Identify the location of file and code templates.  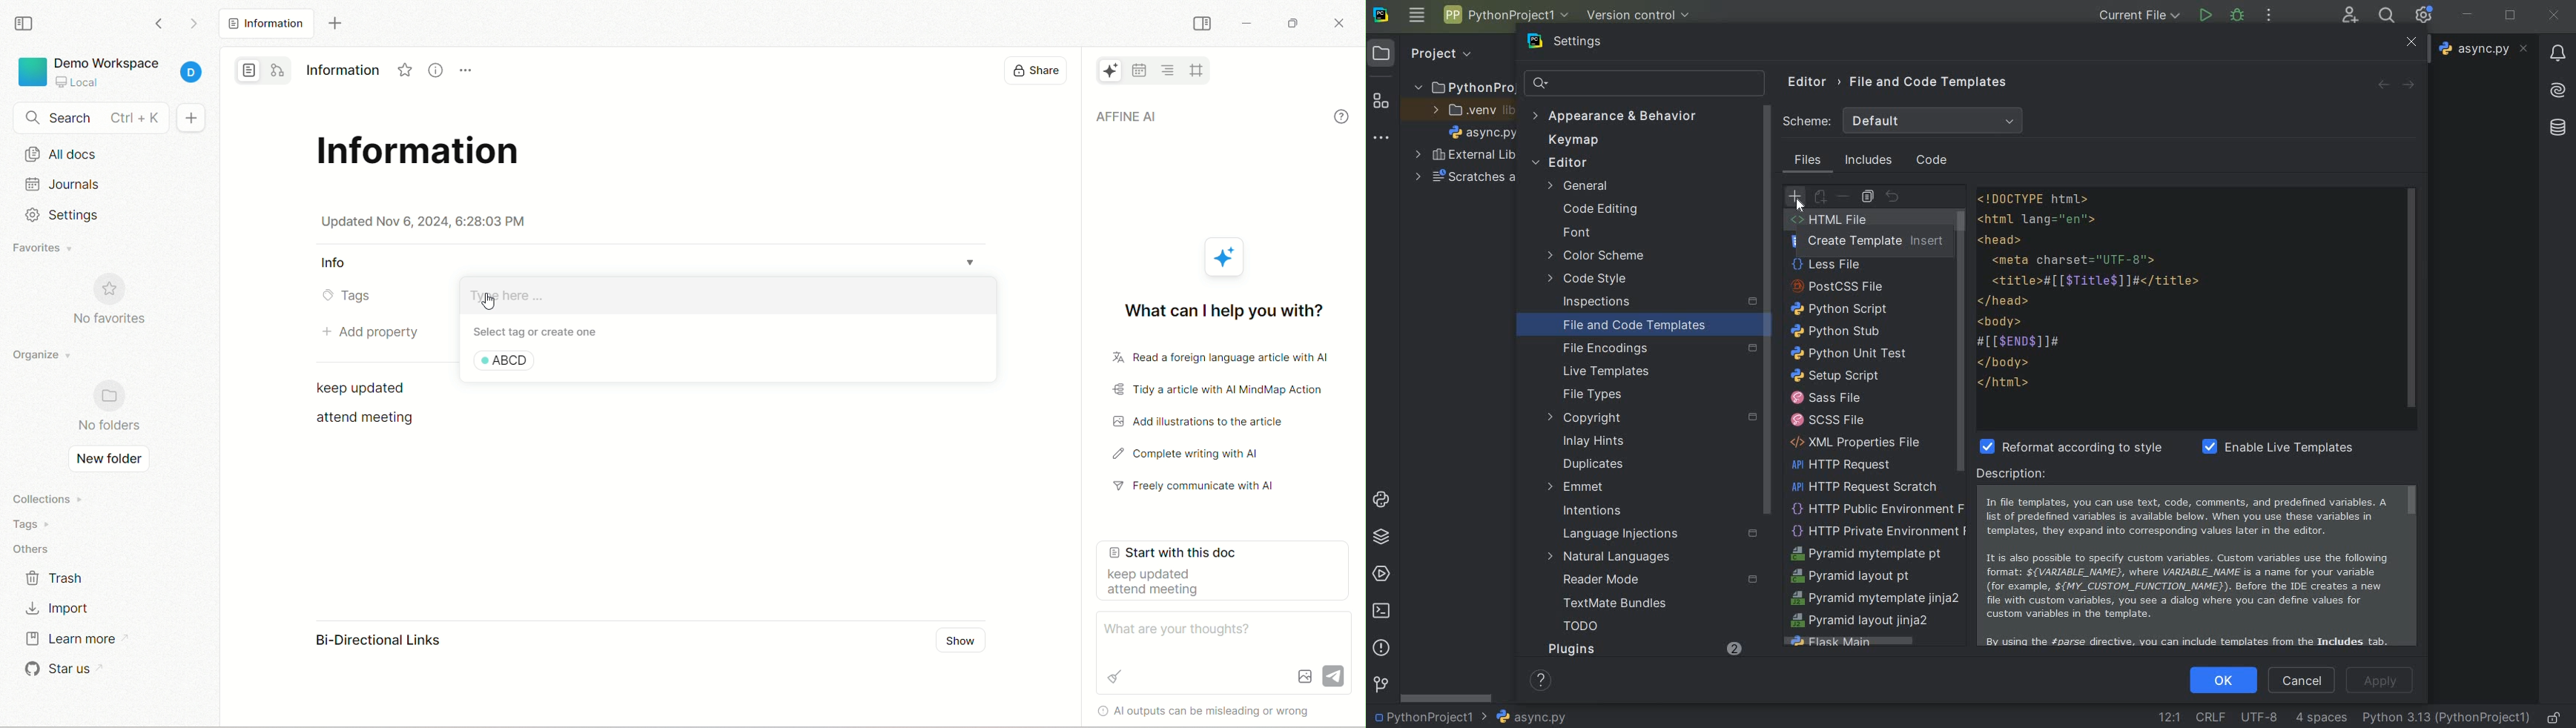
(1929, 84).